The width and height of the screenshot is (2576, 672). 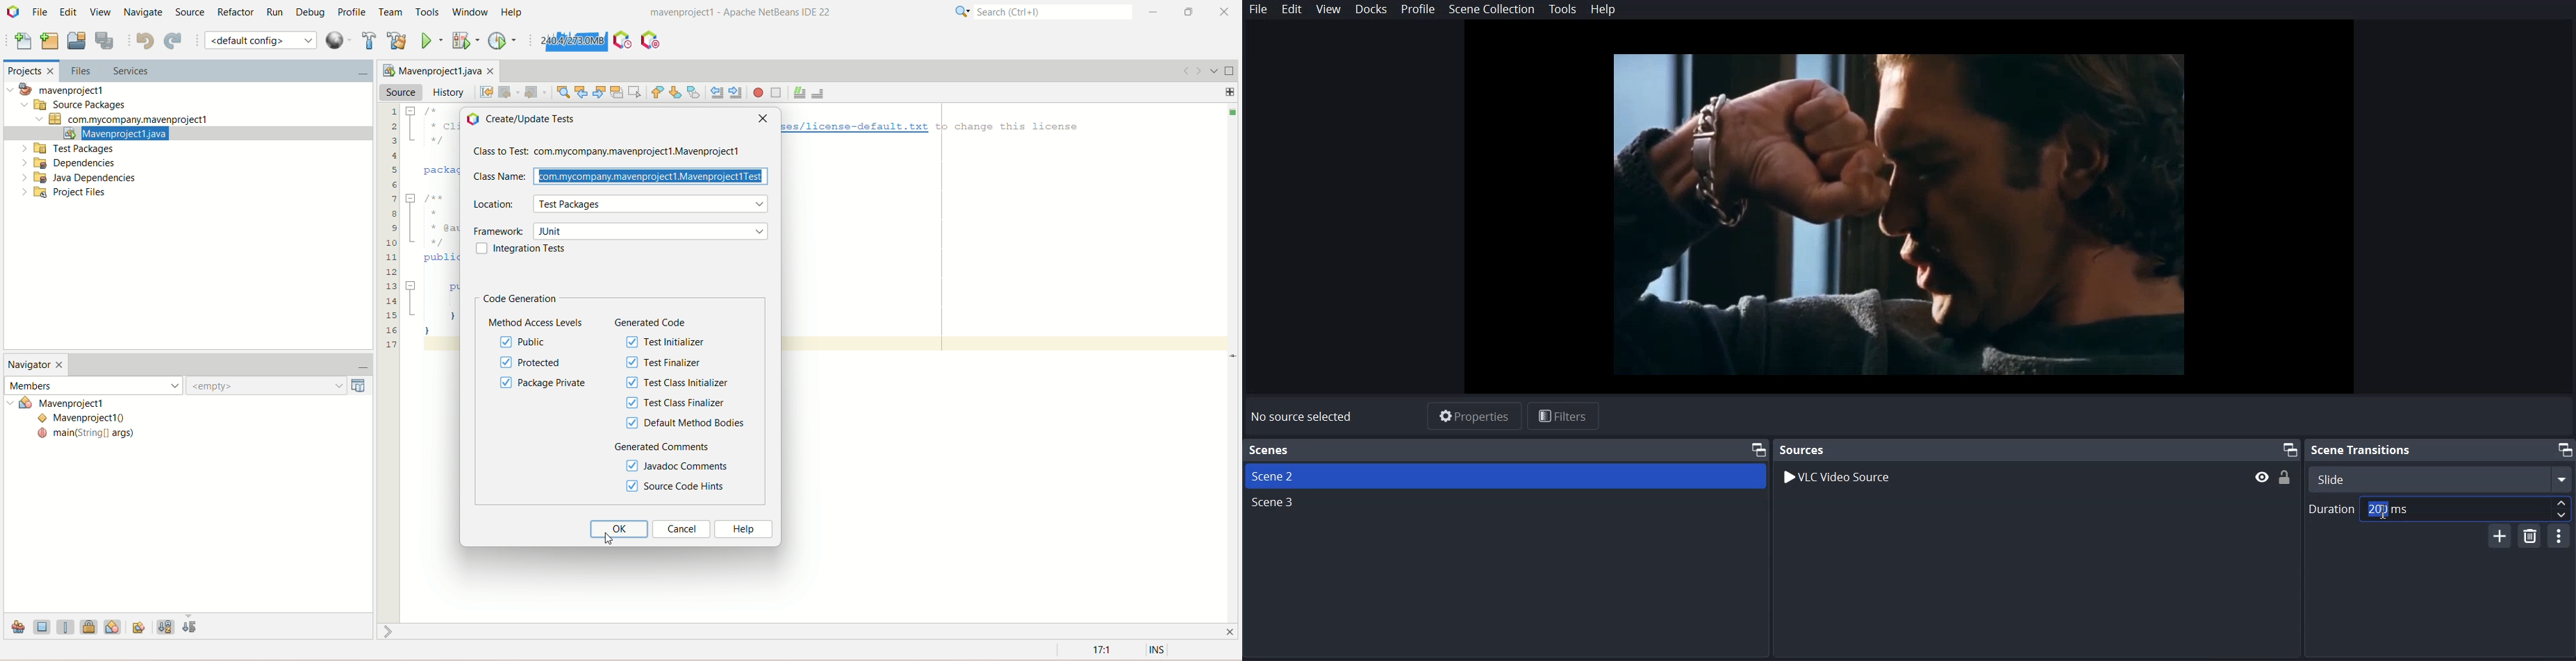 What do you see at coordinates (2286, 476) in the screenshot?
I see `(un)Lock` at bounding box center [2286, 476].